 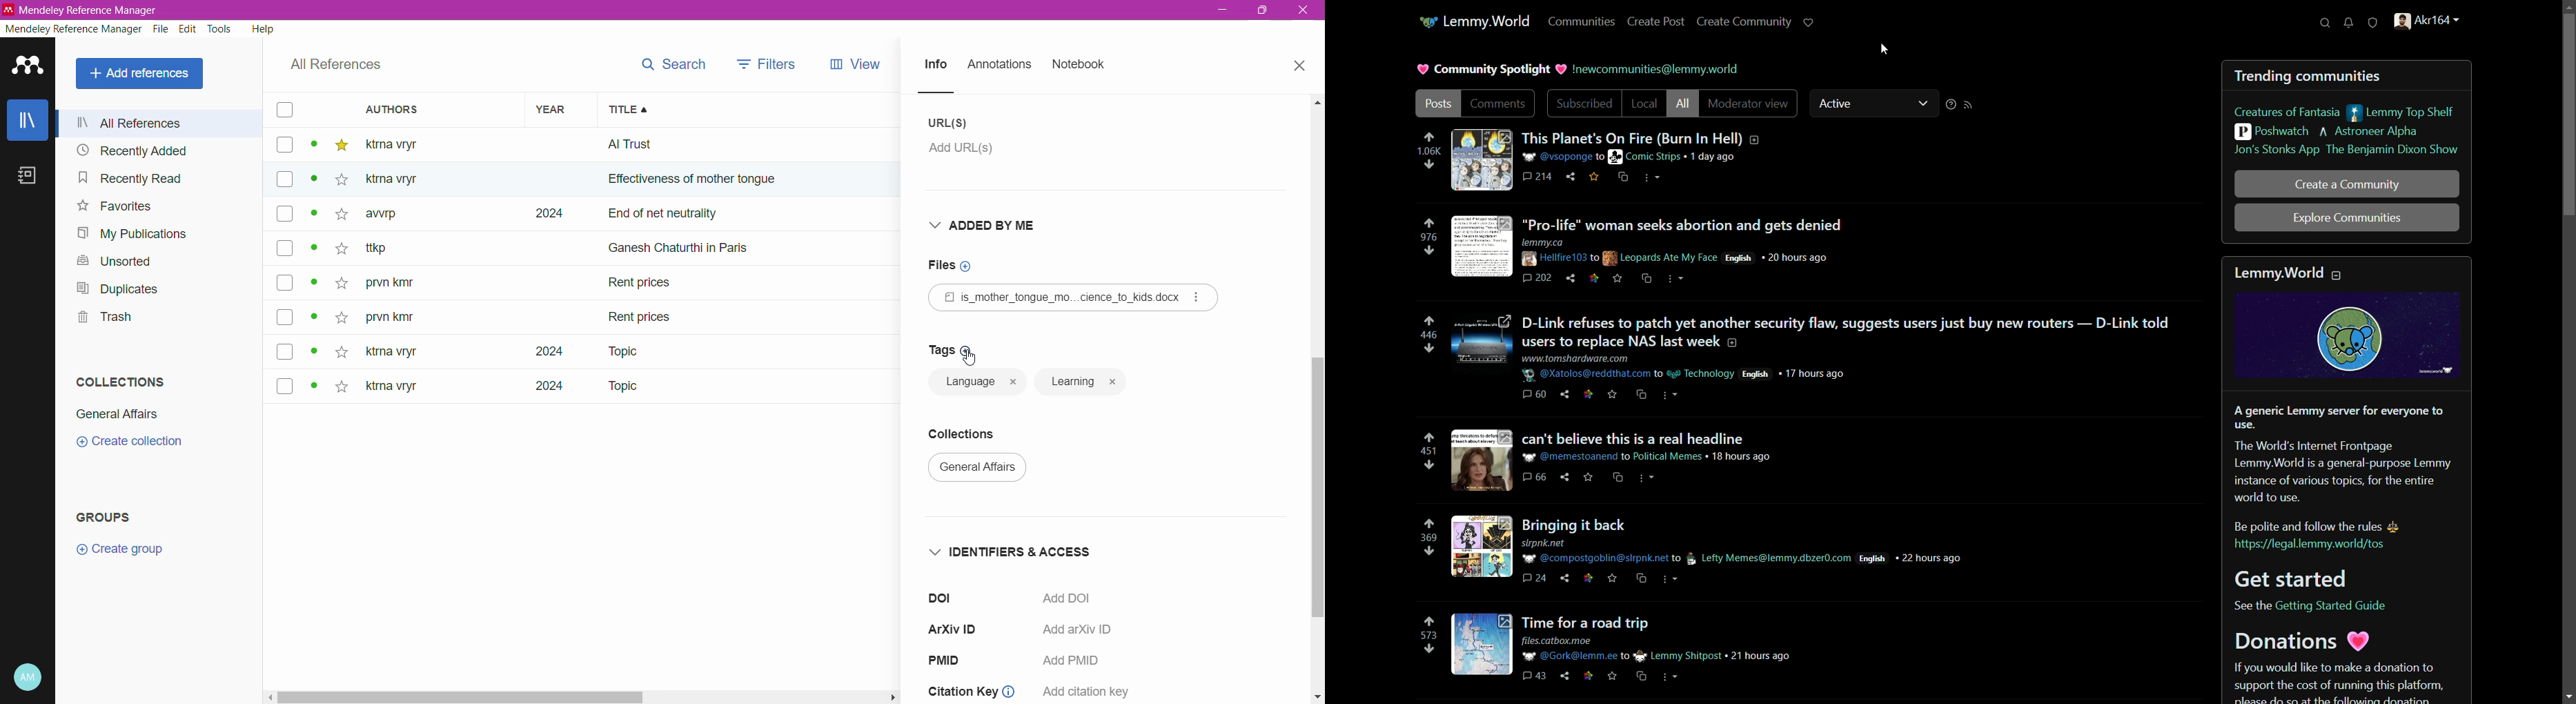 I want to click on views , so click(x=865, y=64).